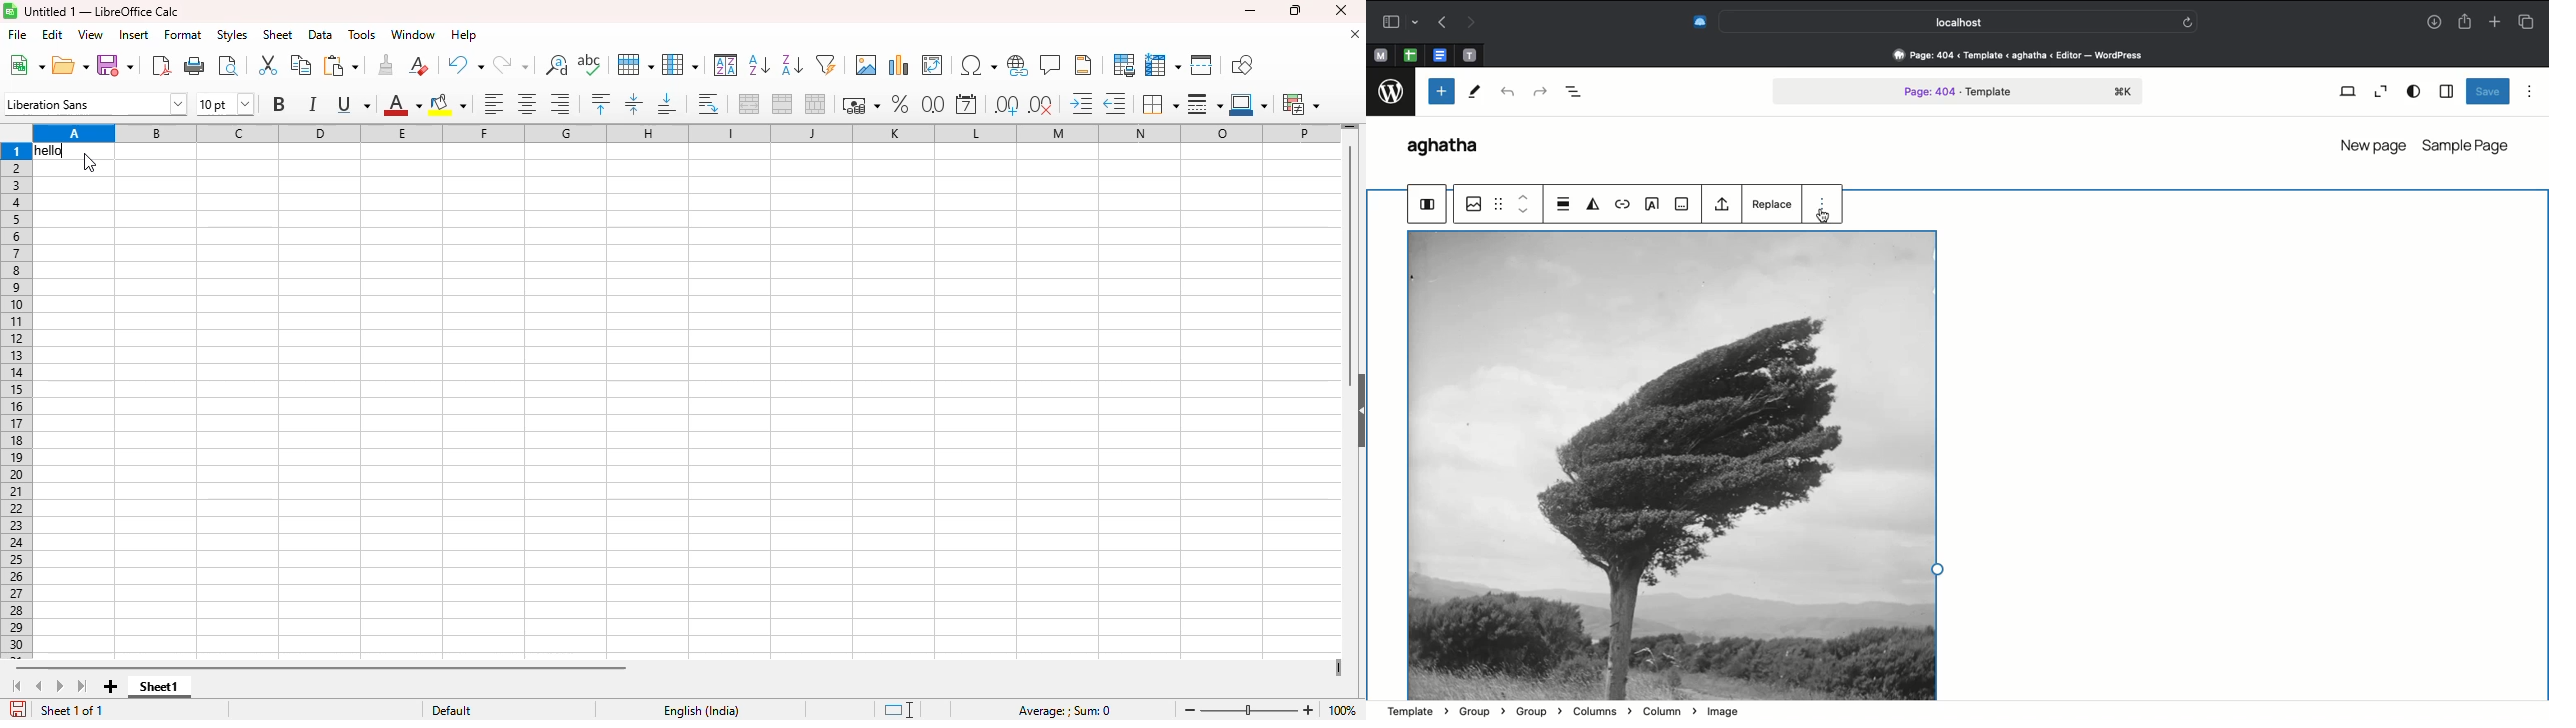 This screenshot has width=2576, height=728. What do you see at coordinates (225, 104) in the screenshot?
I see `font size` at bounding box center [225, 104].